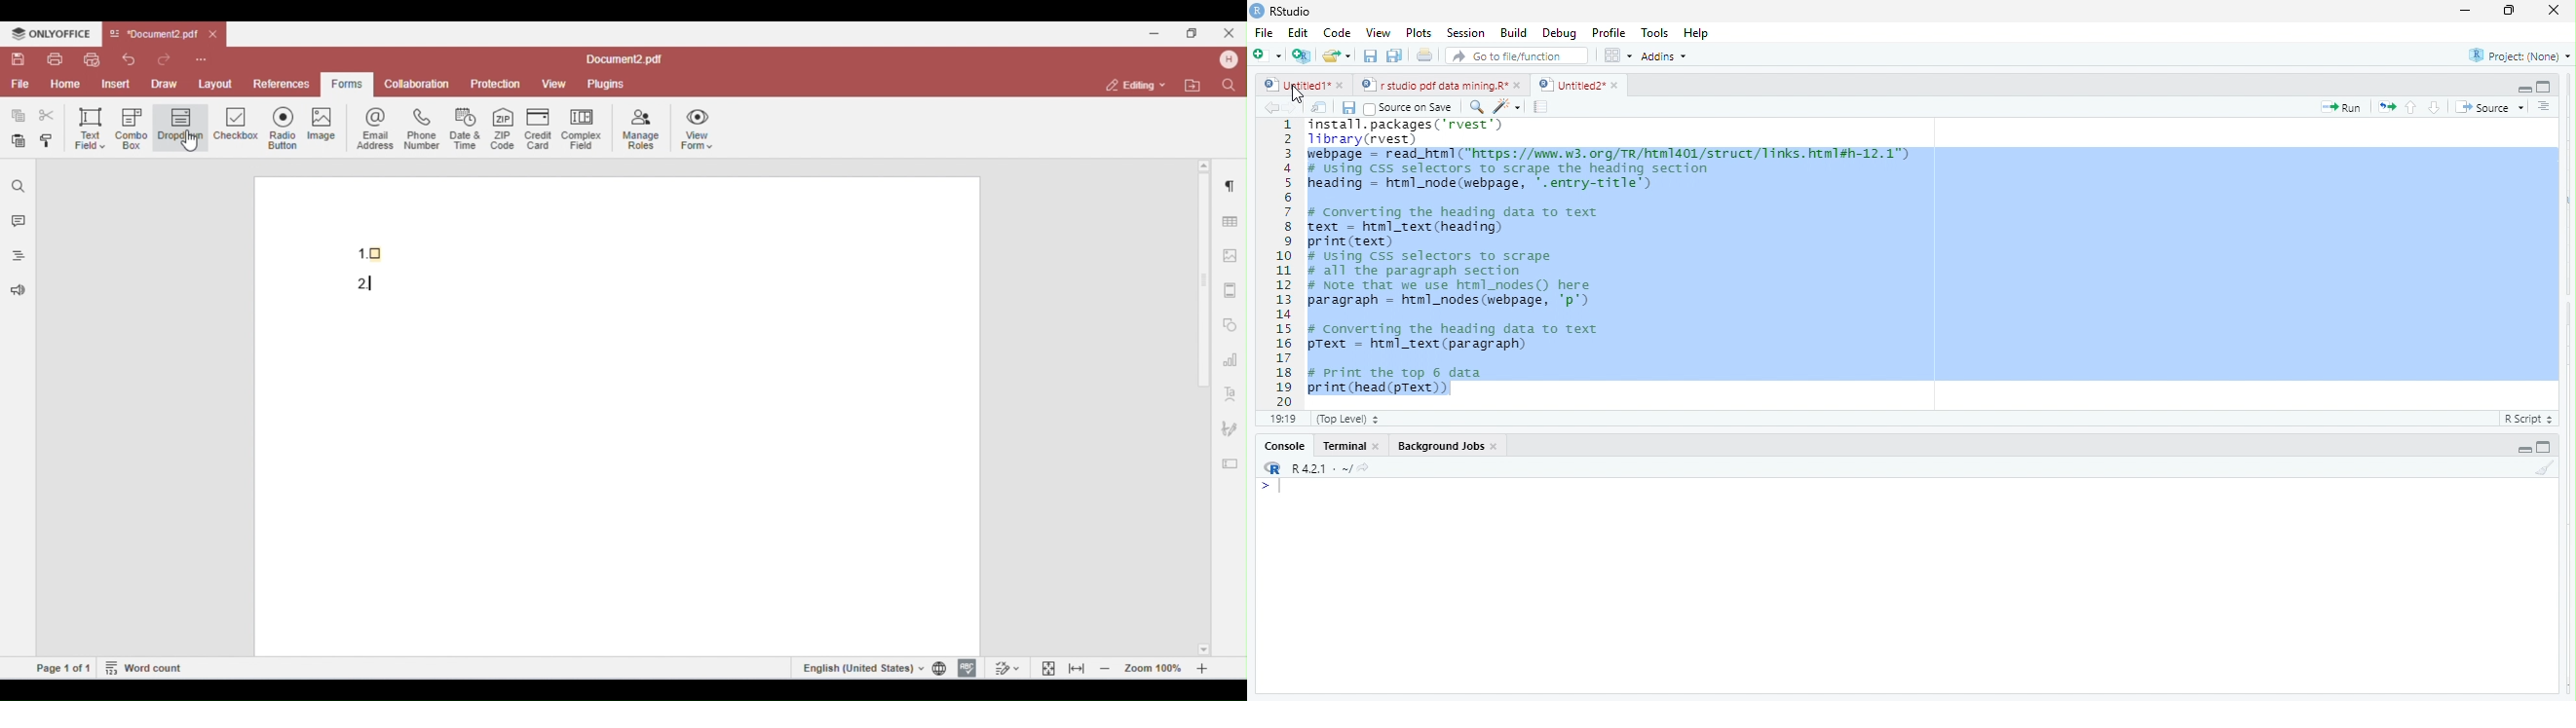 This screenshot has height=728, width=2576. Describe the element at coordinates (1560, 34) in the screenshot. I see `Debug` at that location.